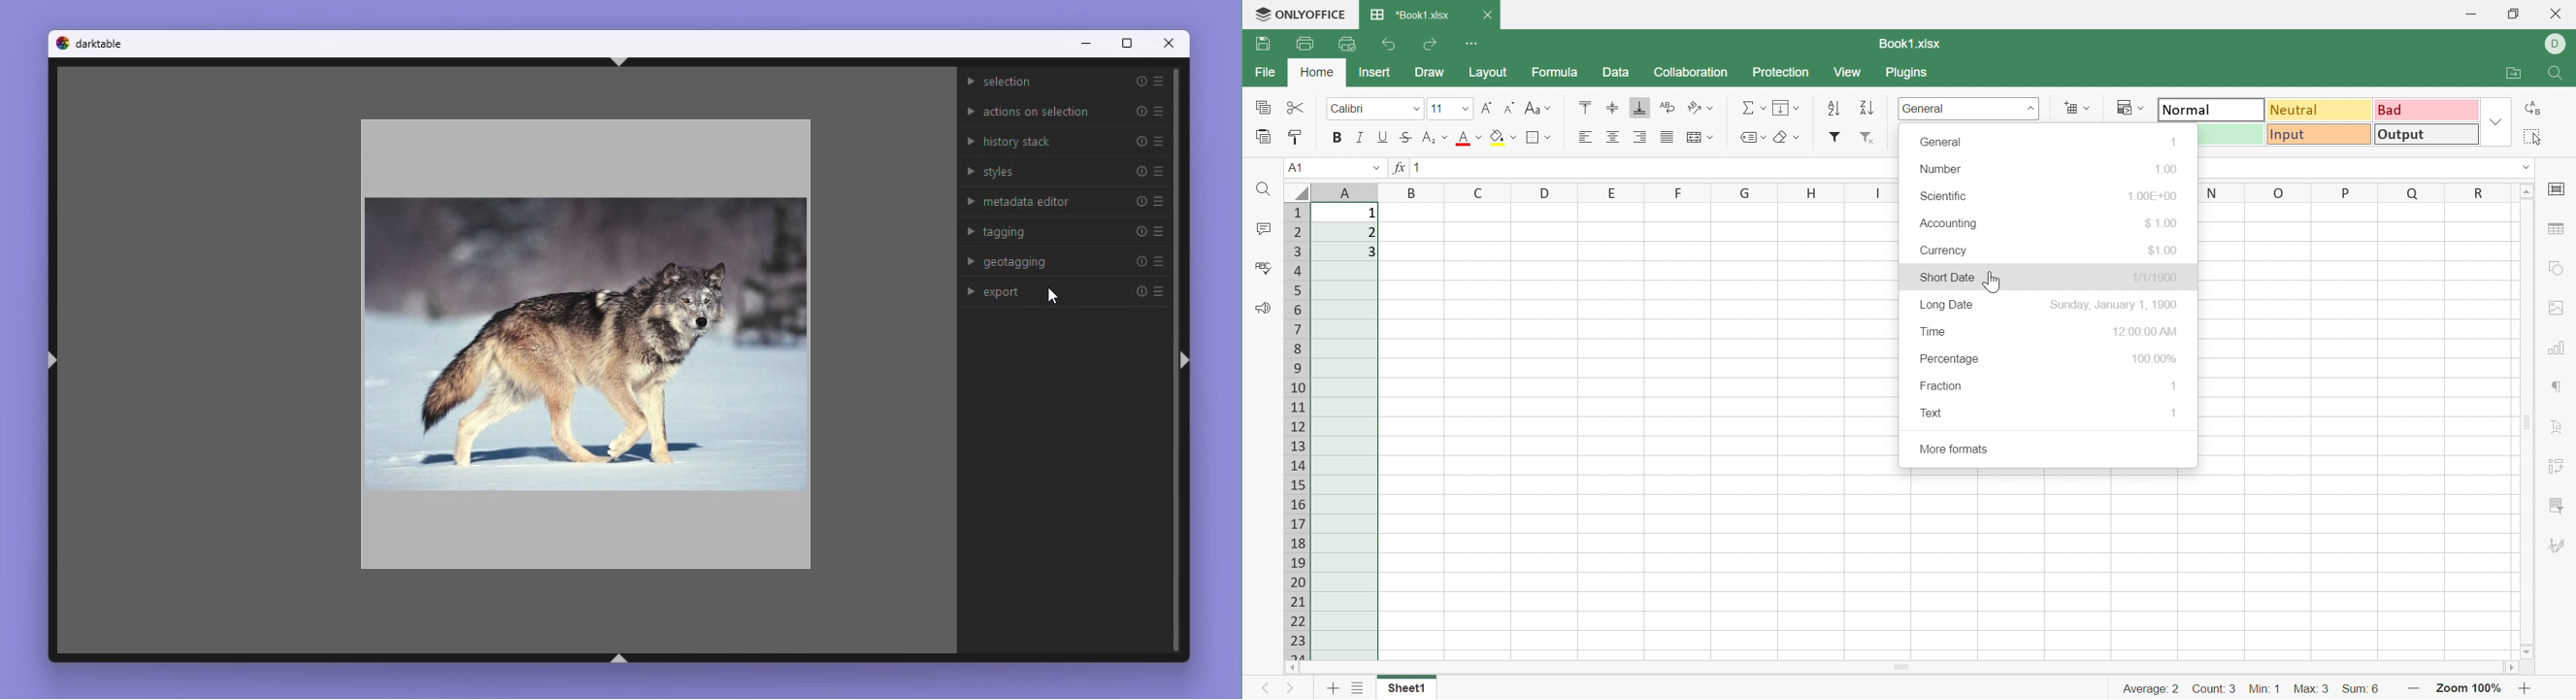 Image resolution: width=2576 pixels, height=700 pixels. Describe the element at coordinates (2076, 107) in the screenshot. I see `Add cells` at that location.